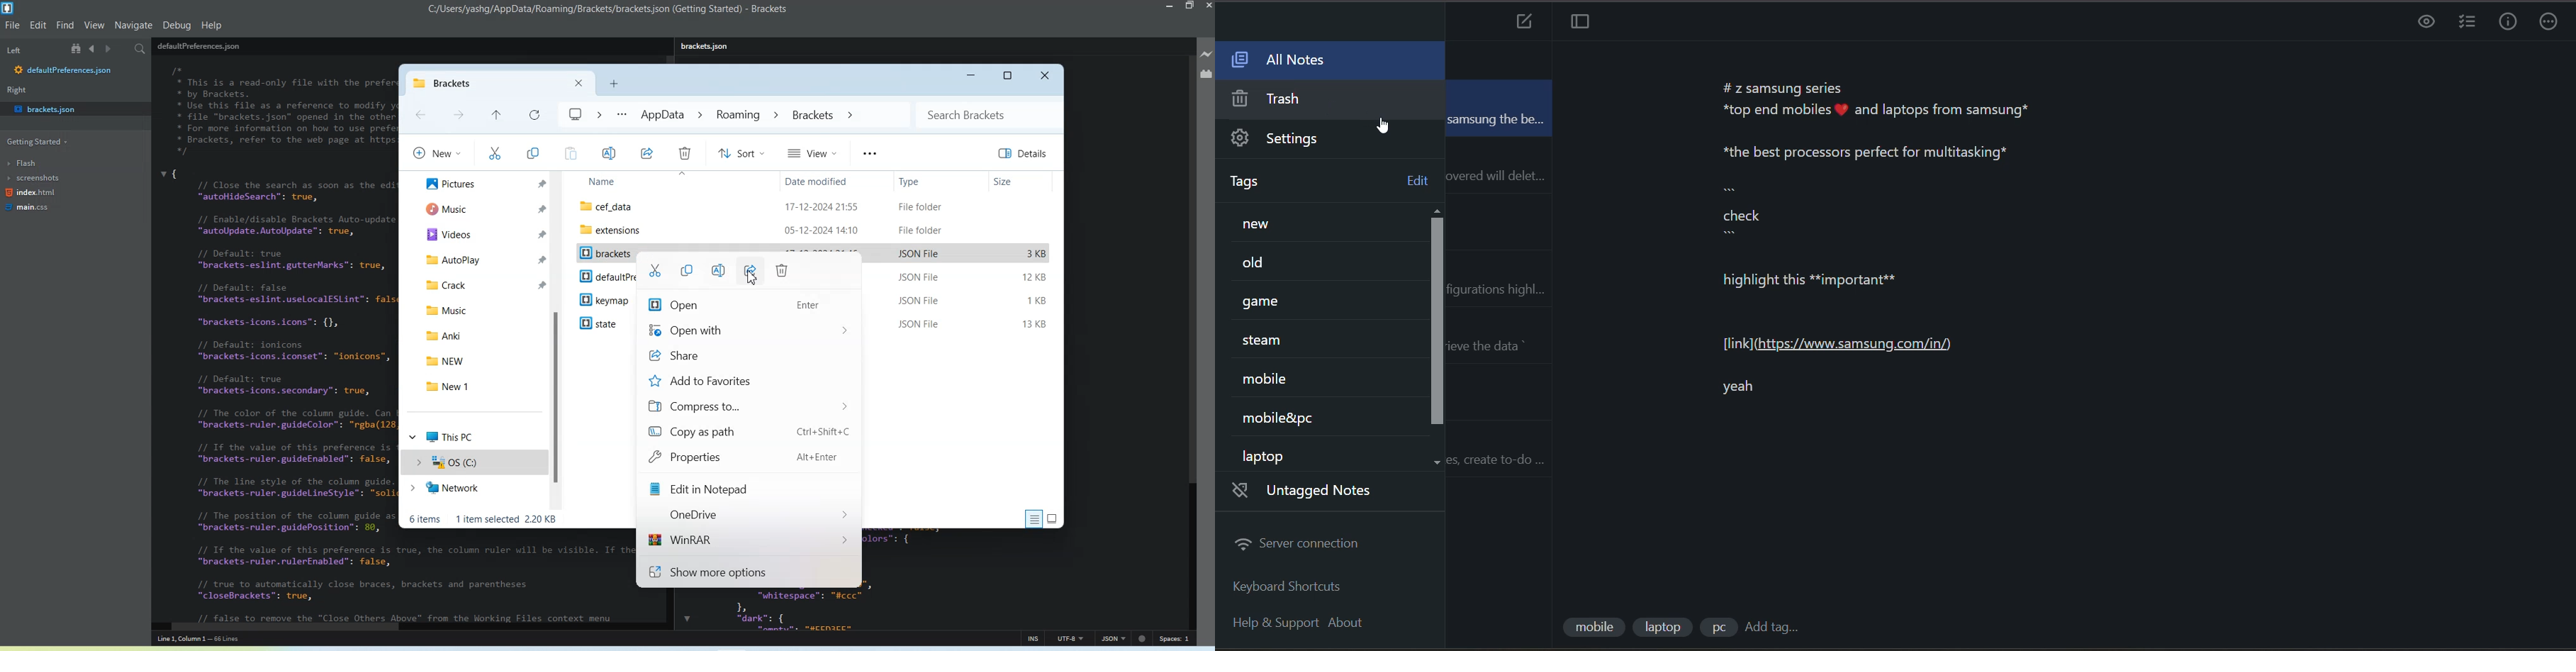 The image size is (2576, 672). I want to click on brackets.json, so click(708, 46).